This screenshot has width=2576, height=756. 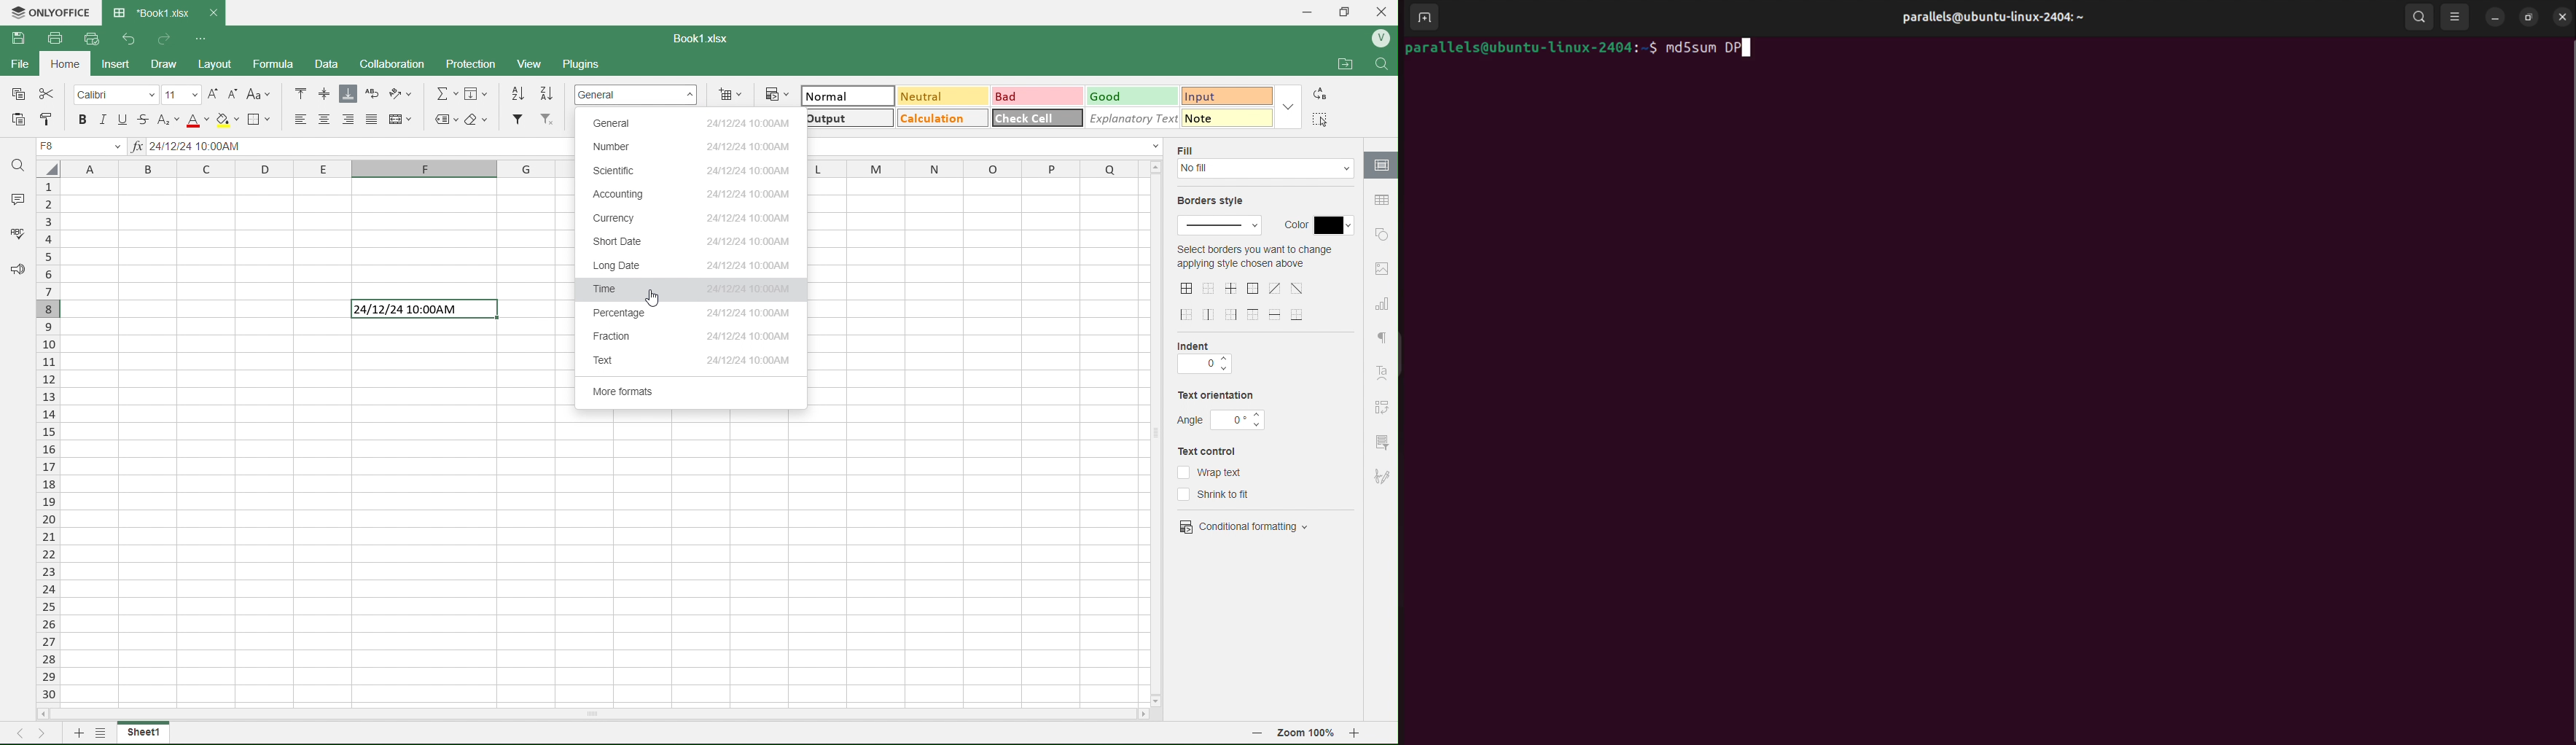 I want to click on text control, so click(x=1216, y=451).